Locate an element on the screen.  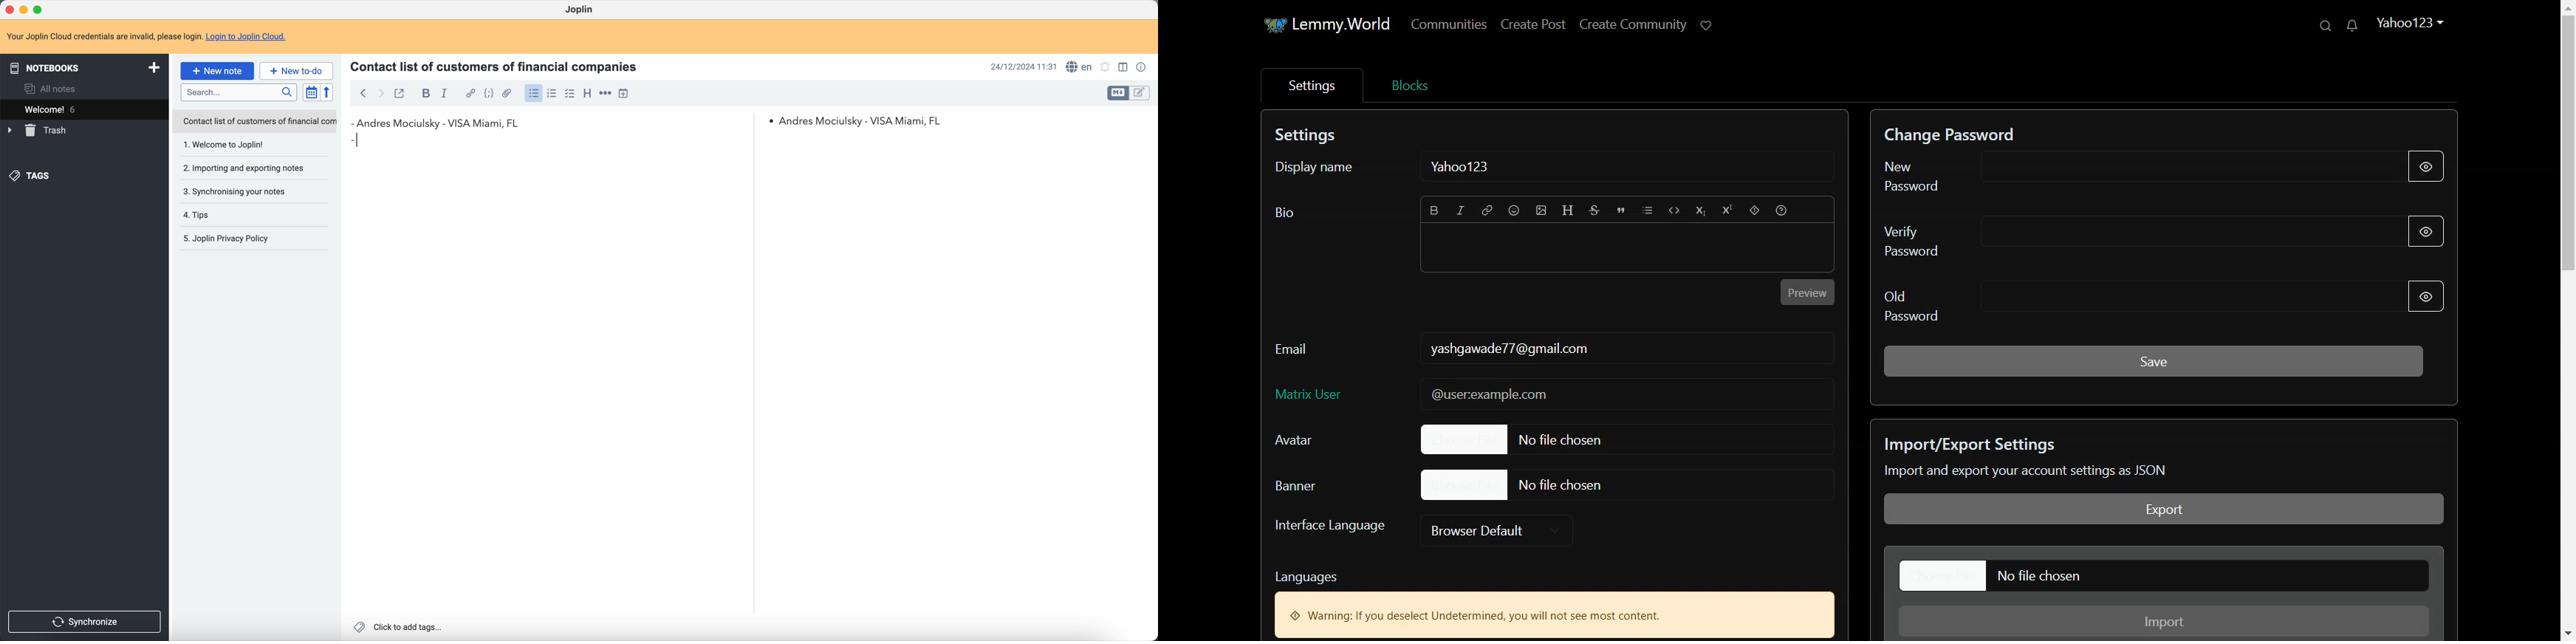
first contact is located at coordinates (436, 122).